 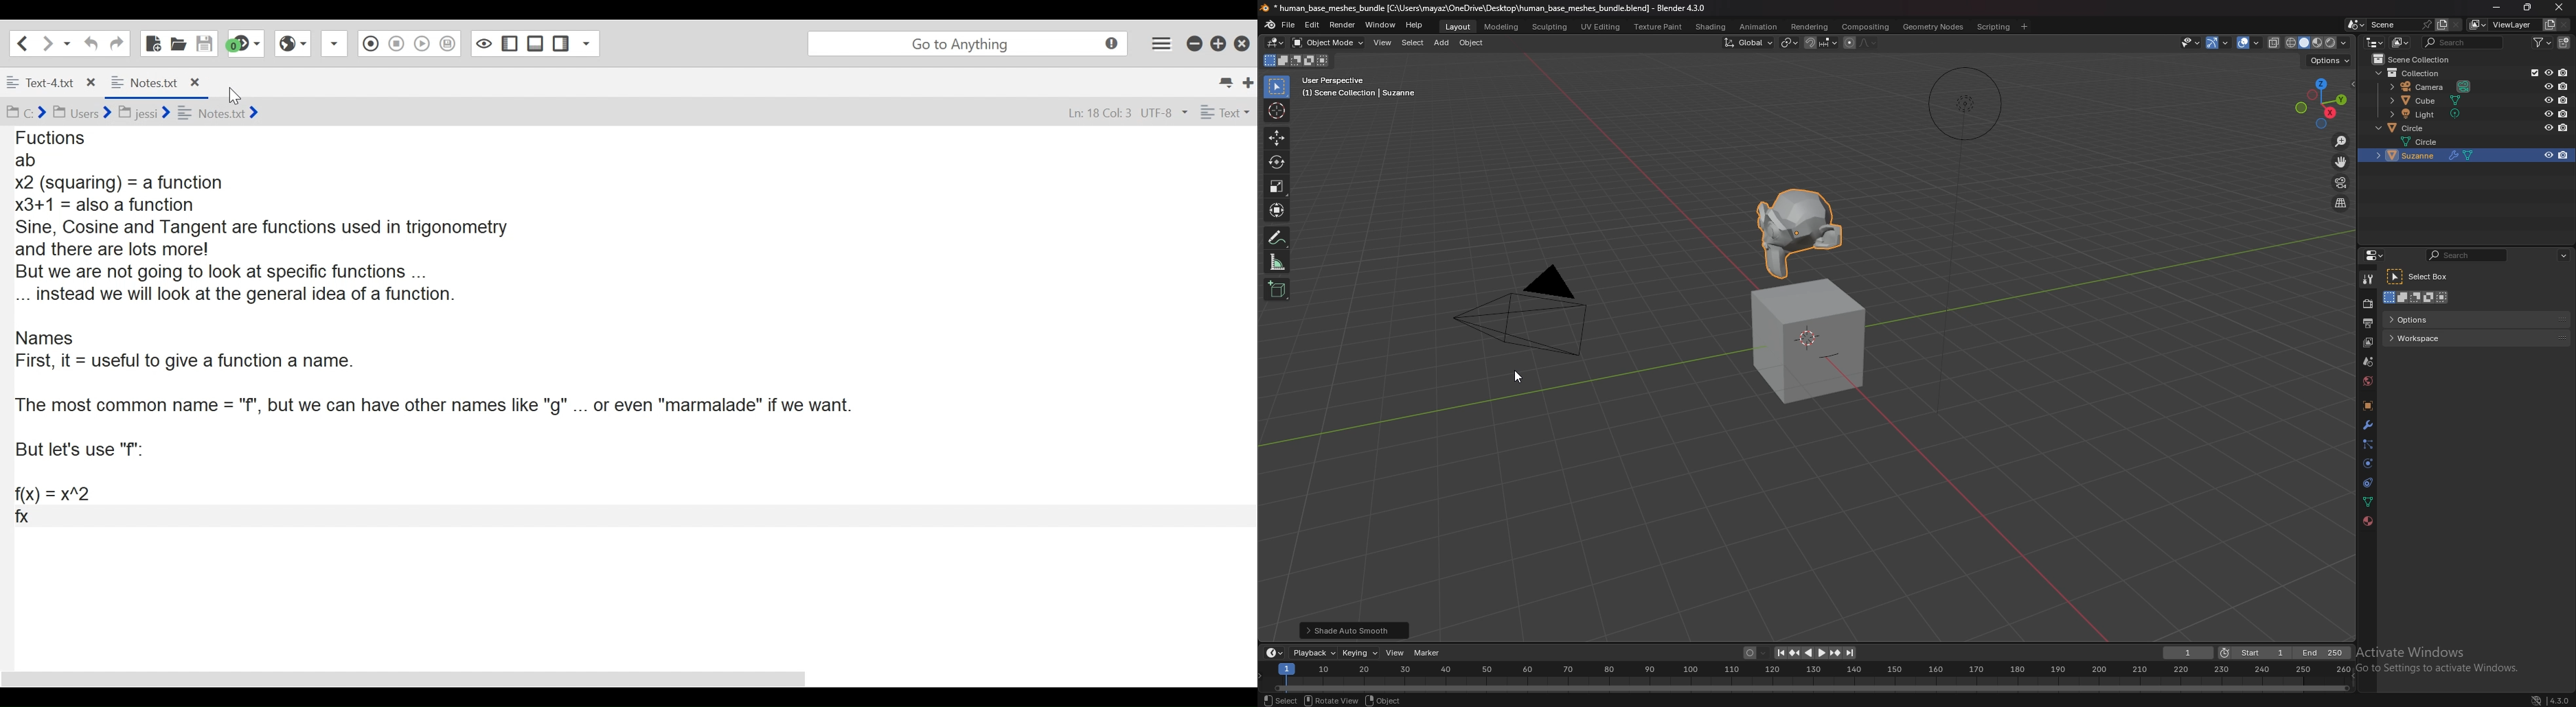 What do you see at coordinates (47, 43) in the screenshot?
I see `Go Forward one location` at bounding box center [47, 43].